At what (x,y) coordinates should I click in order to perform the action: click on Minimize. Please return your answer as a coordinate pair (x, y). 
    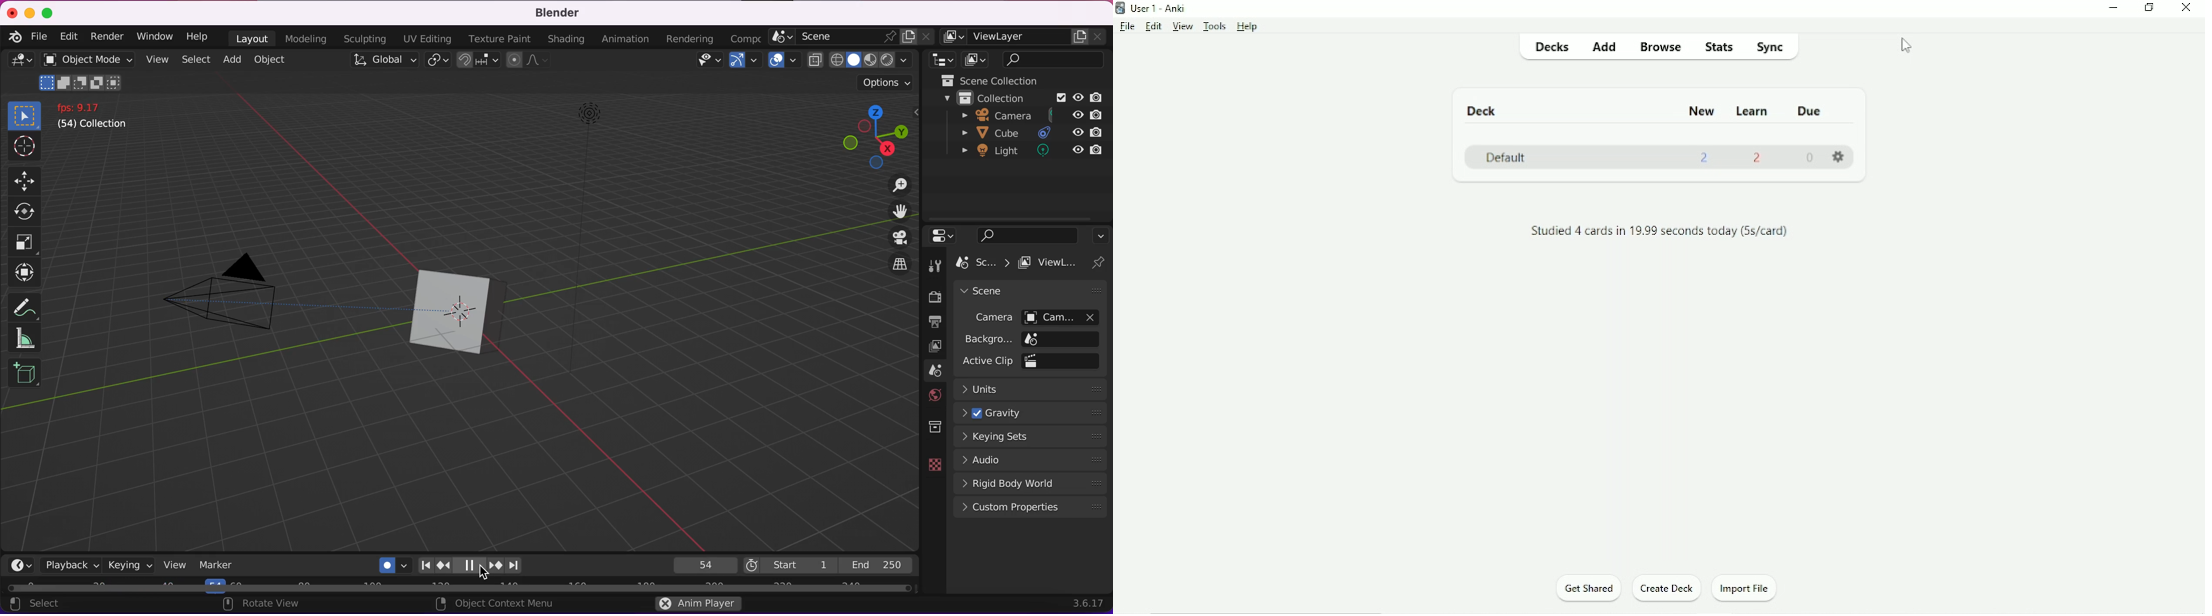
    Looking at the image, I should click on (2115, 9).